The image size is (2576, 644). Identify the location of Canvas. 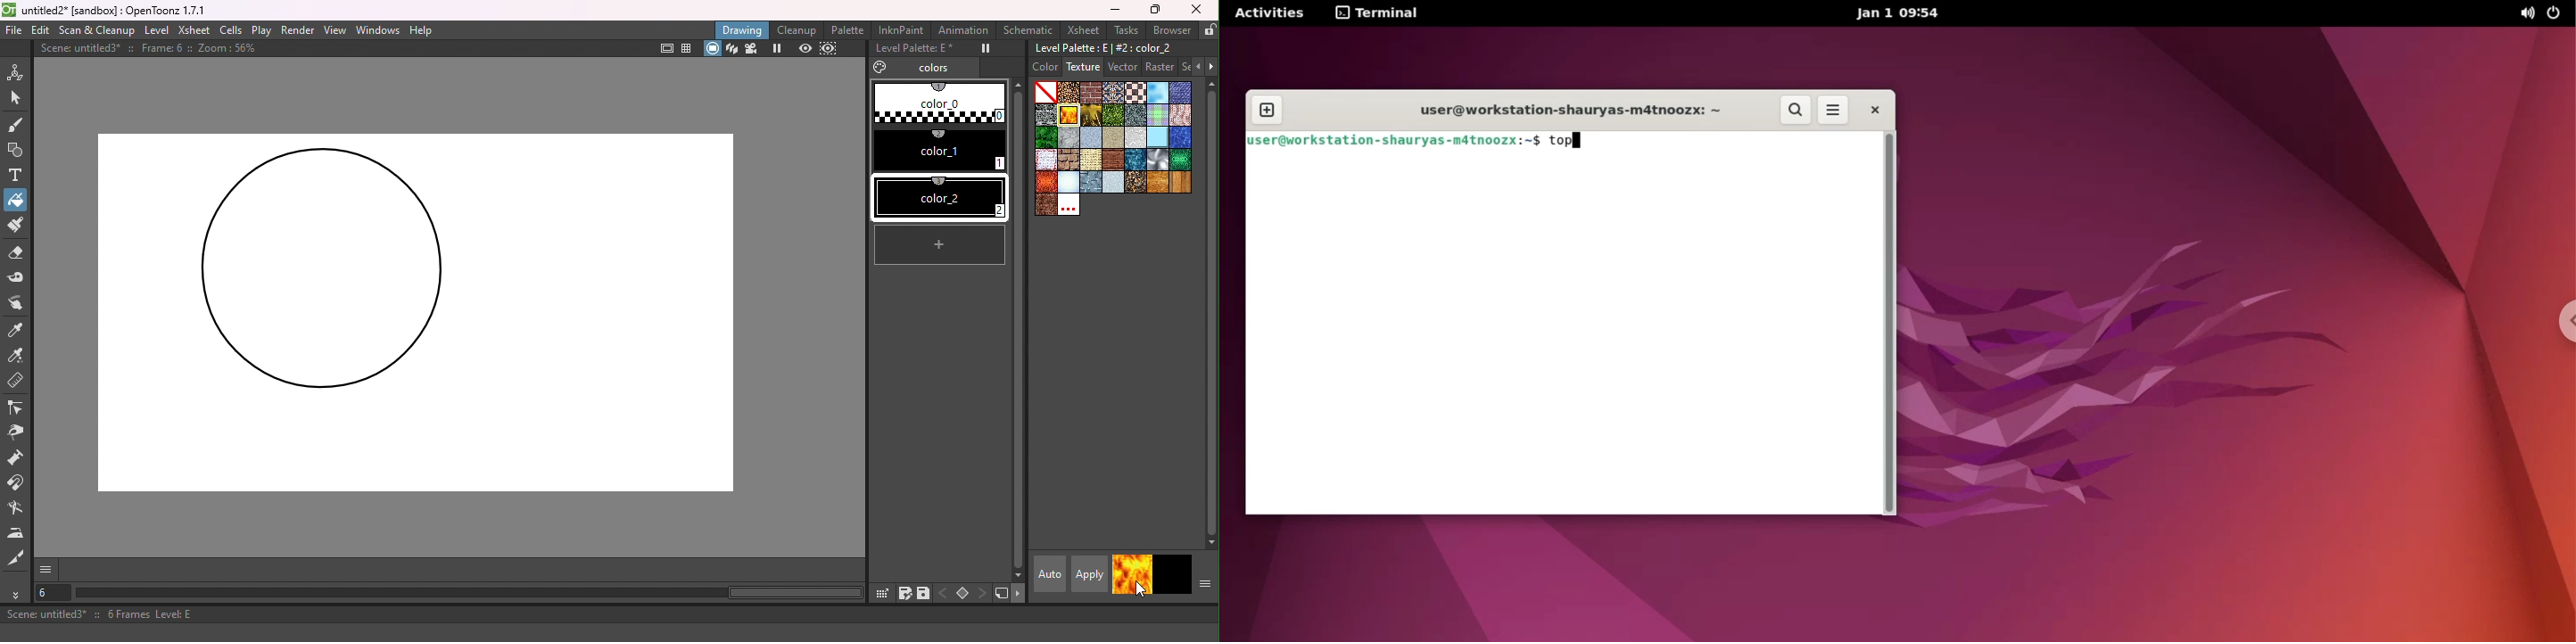
(413, 311).